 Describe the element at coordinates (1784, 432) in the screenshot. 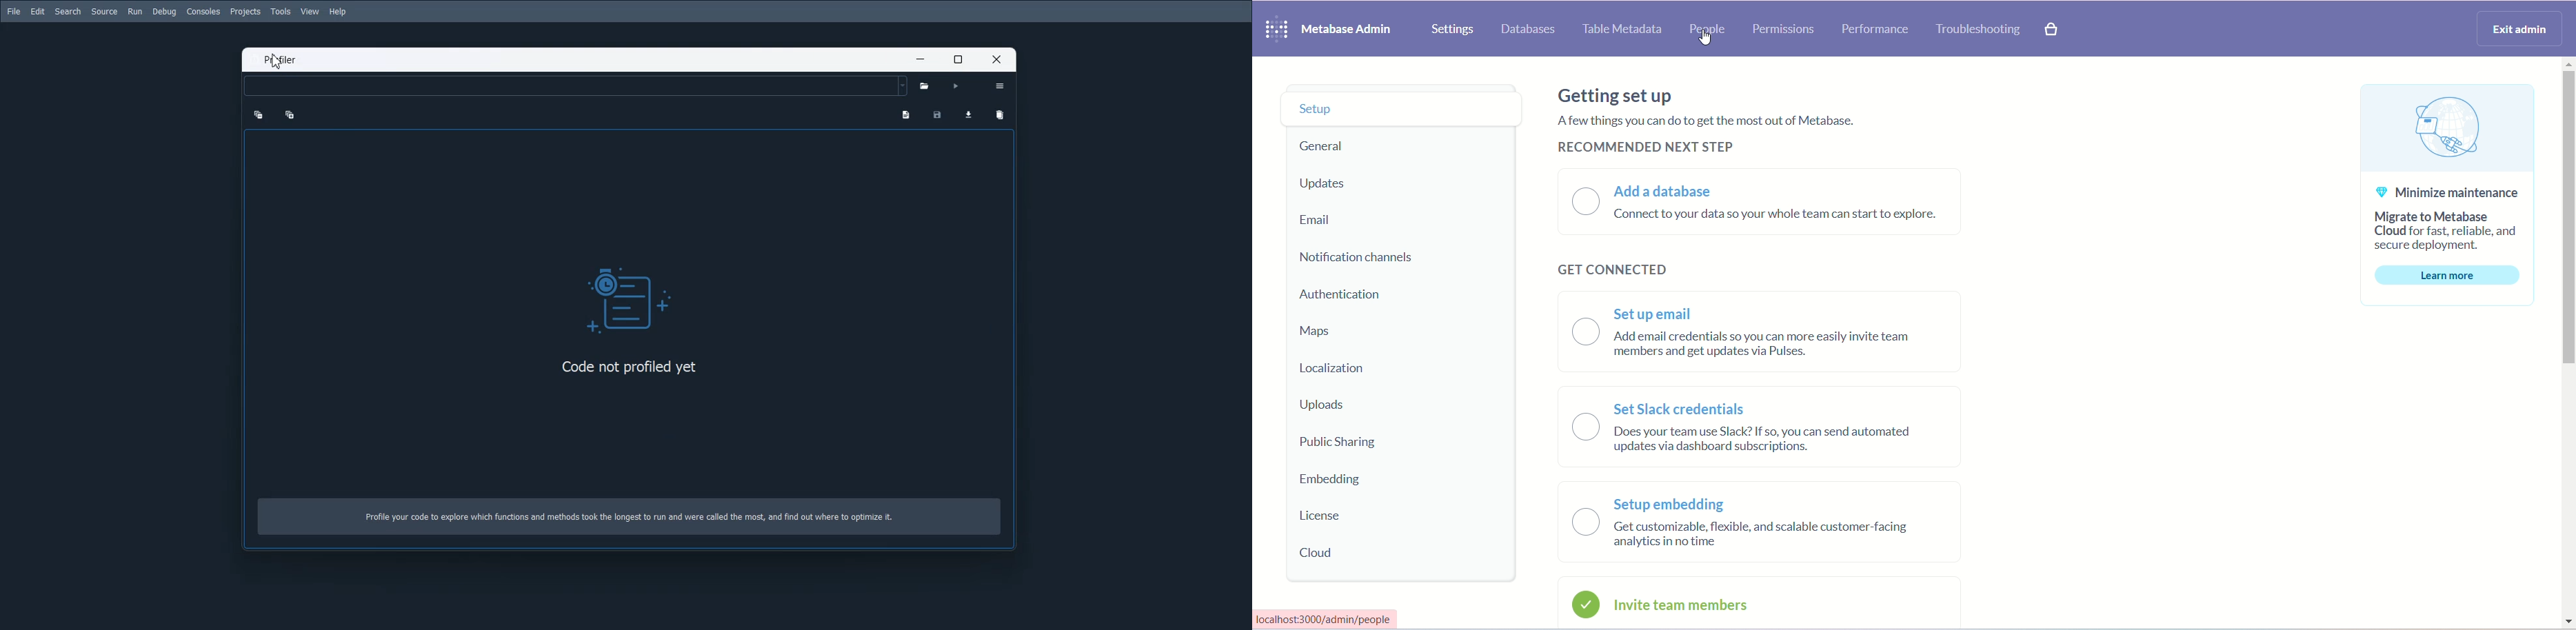

I see `set slack credentials` at that location.